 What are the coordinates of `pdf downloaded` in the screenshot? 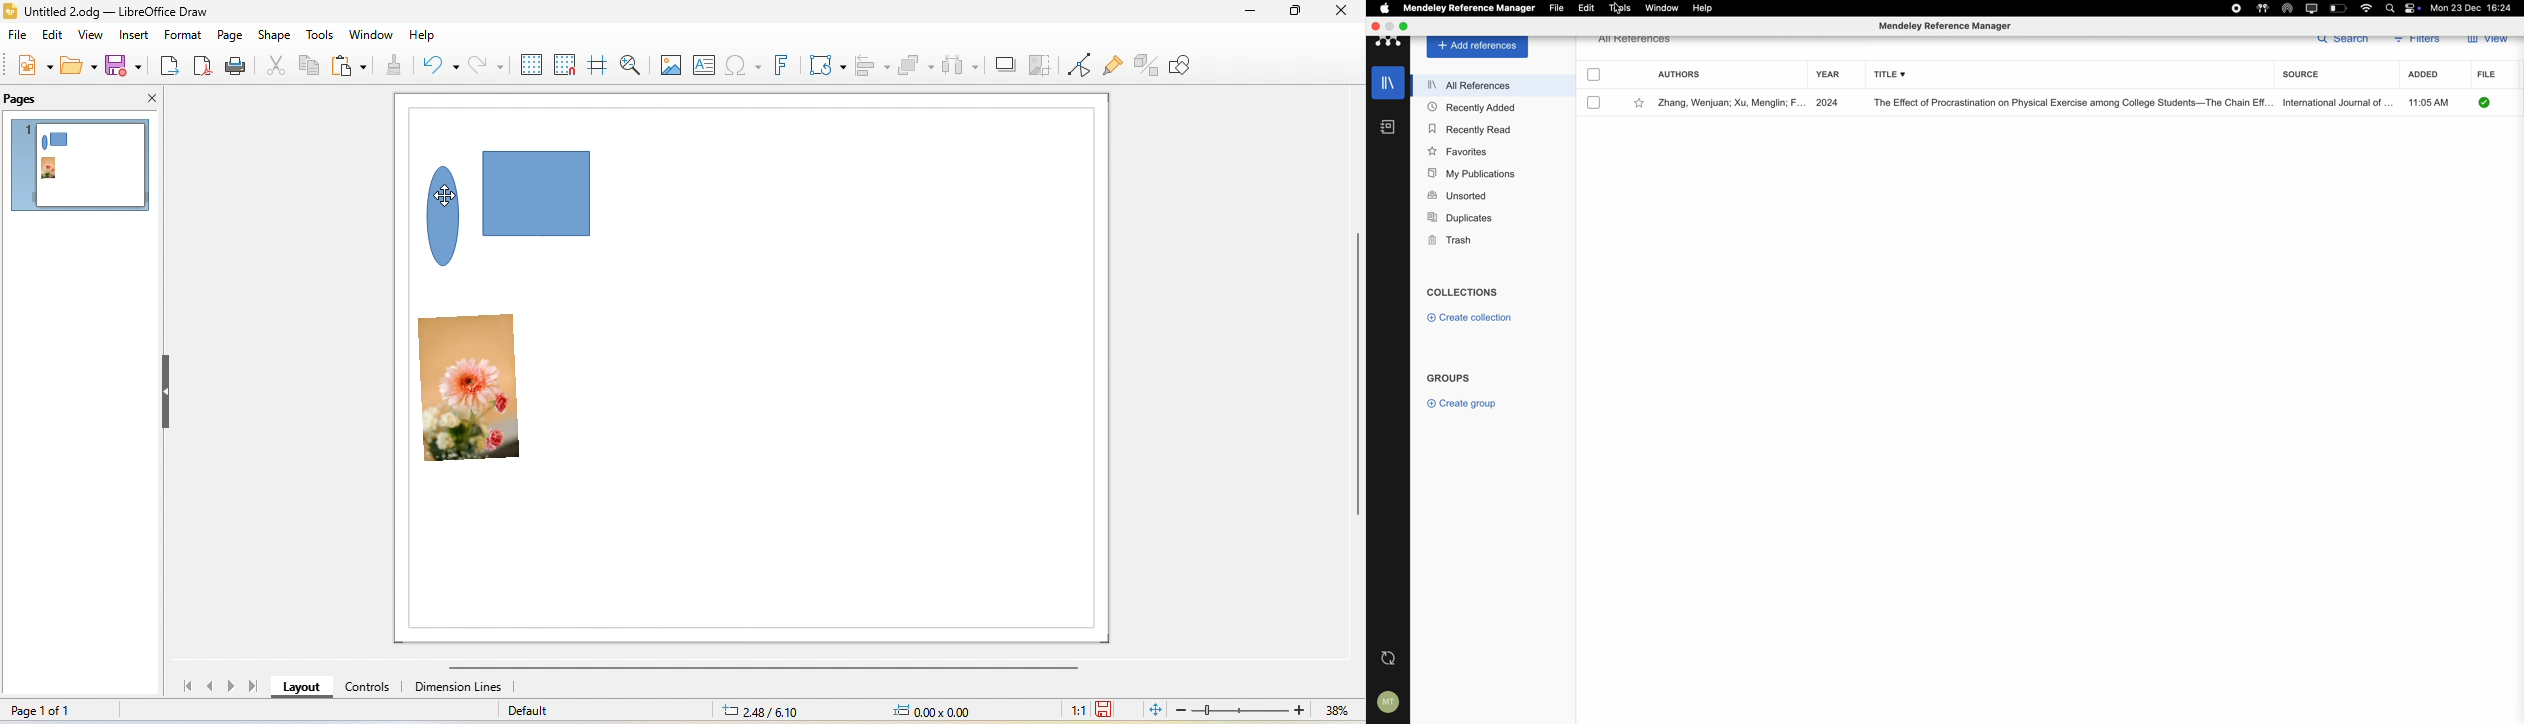 It's located at (2485, 103).